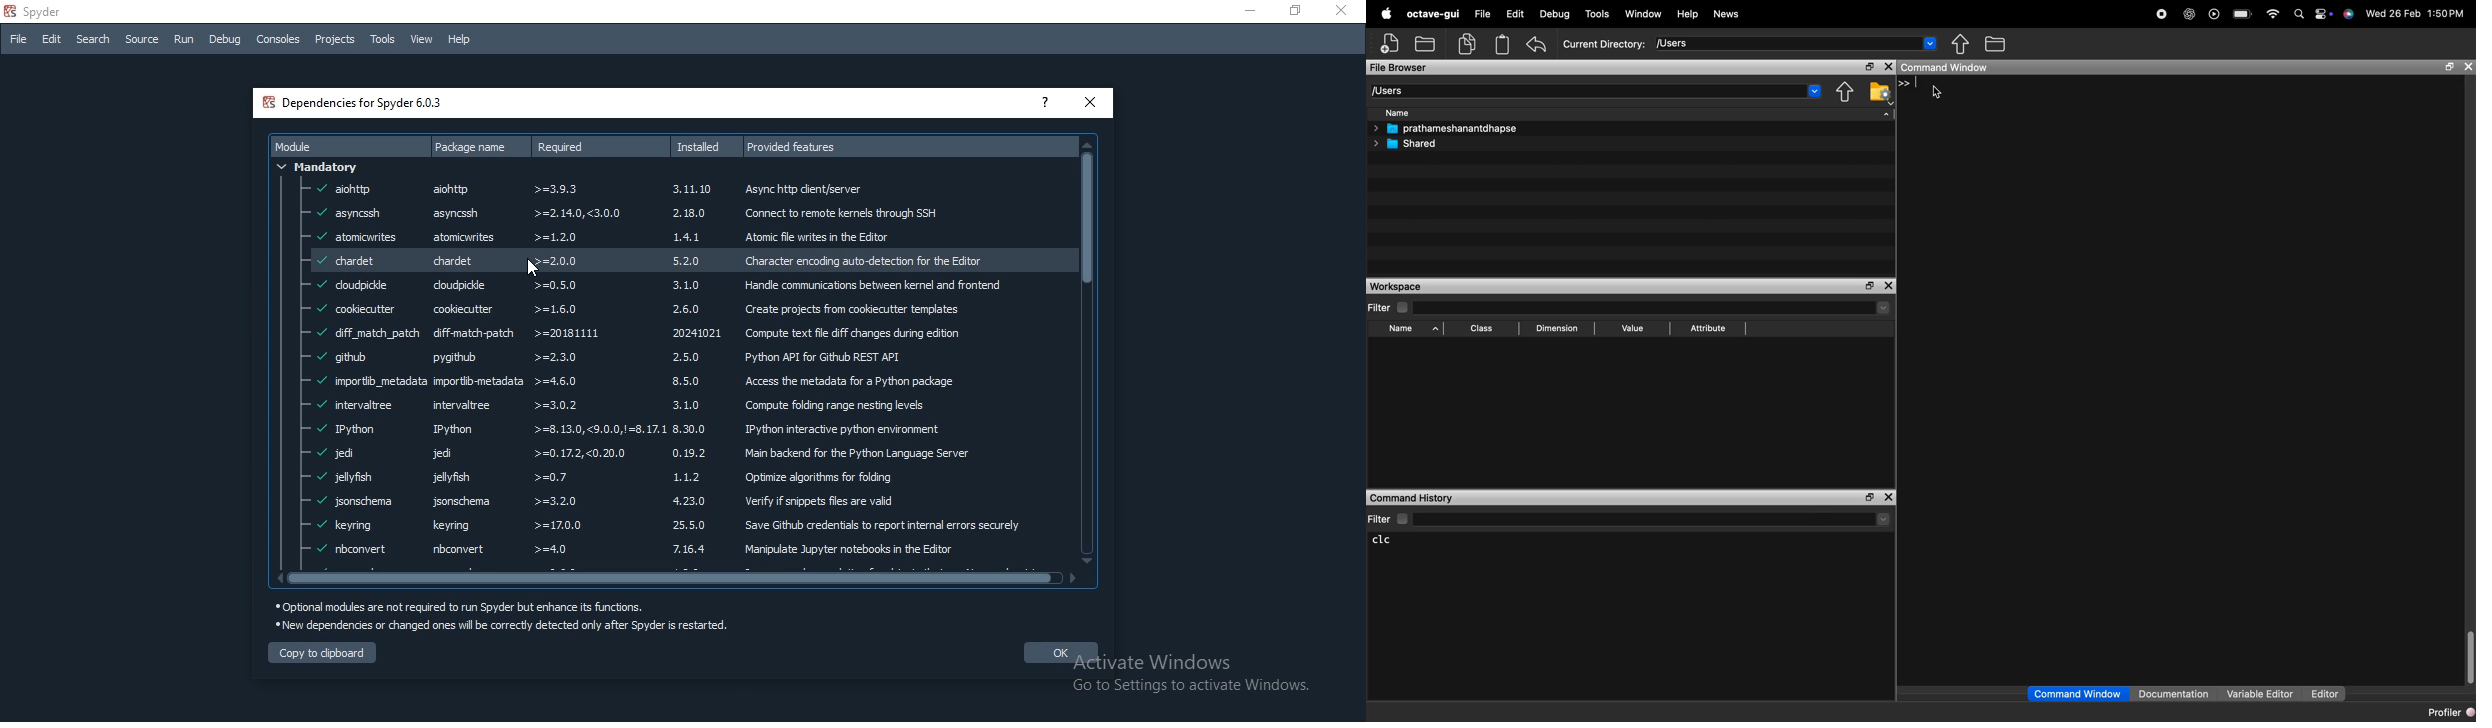 The width and height of the screenshot is (2492, 728). What do you see at coordinates (1938, 94) in the screenshot?
I see `Cursor` at bounding box center [1938, 94].